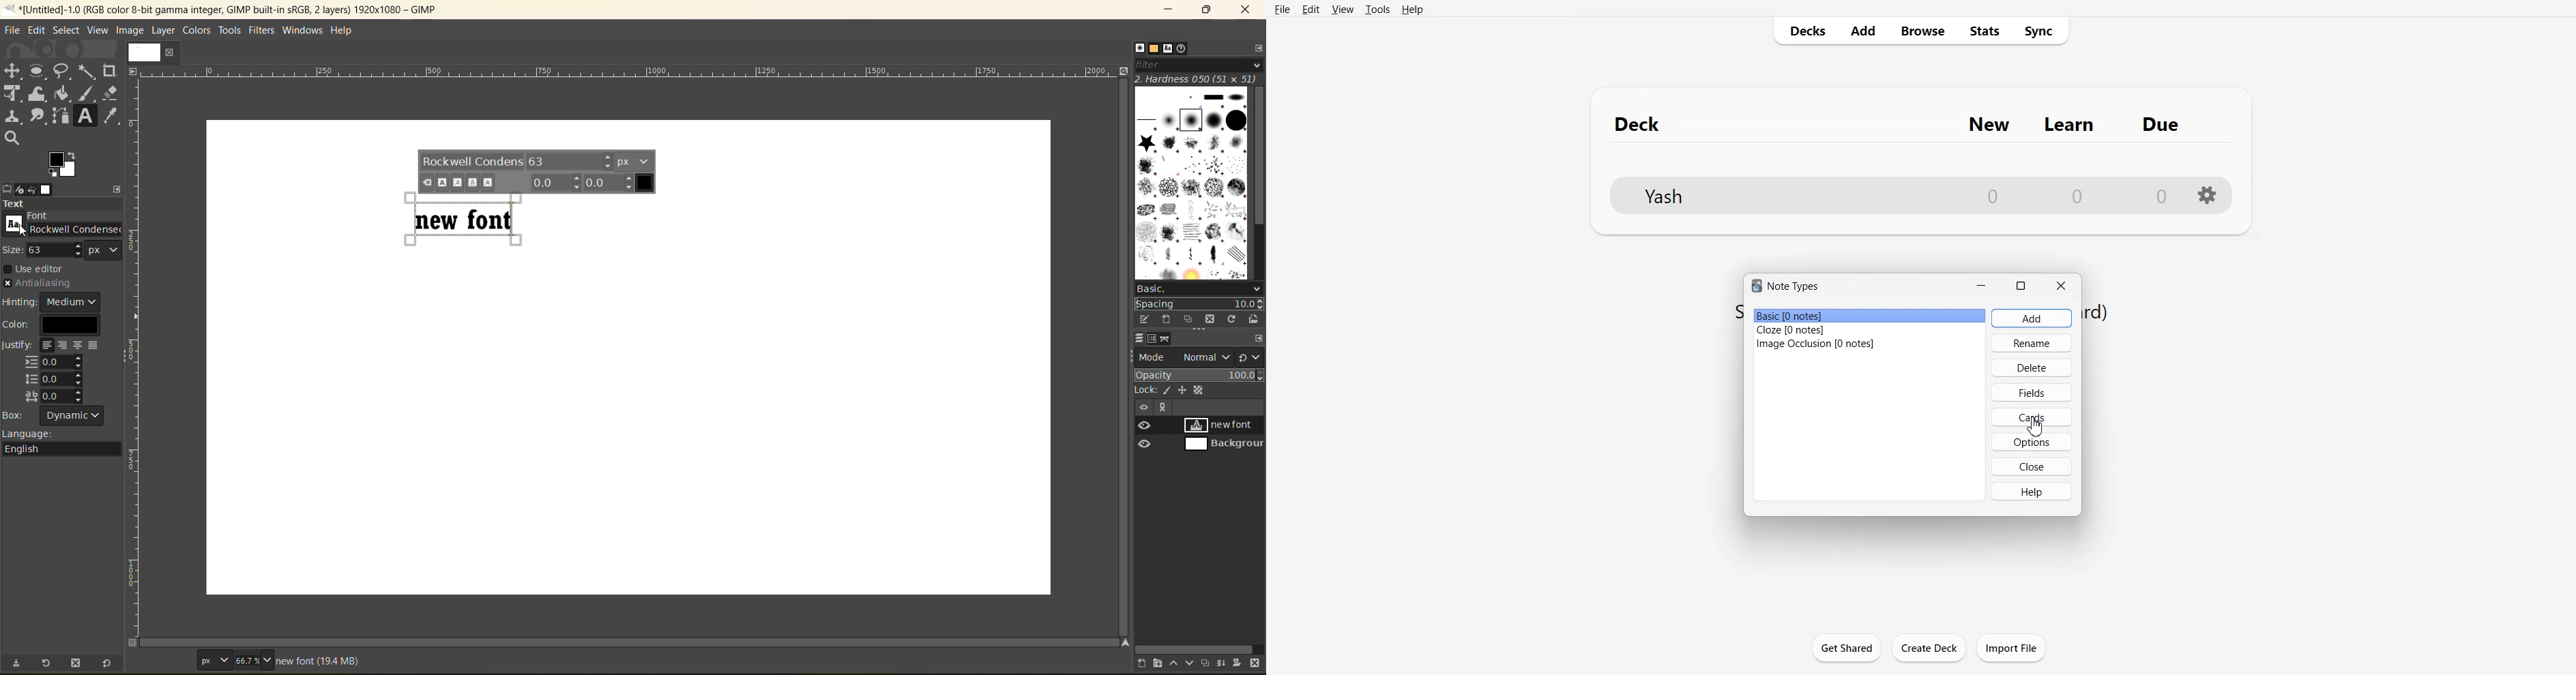 The image size is (2576, 700). What do you see at coordinates (2161, 124) in the screenshot?
I see `Due` at bounding box center [2161, 124].